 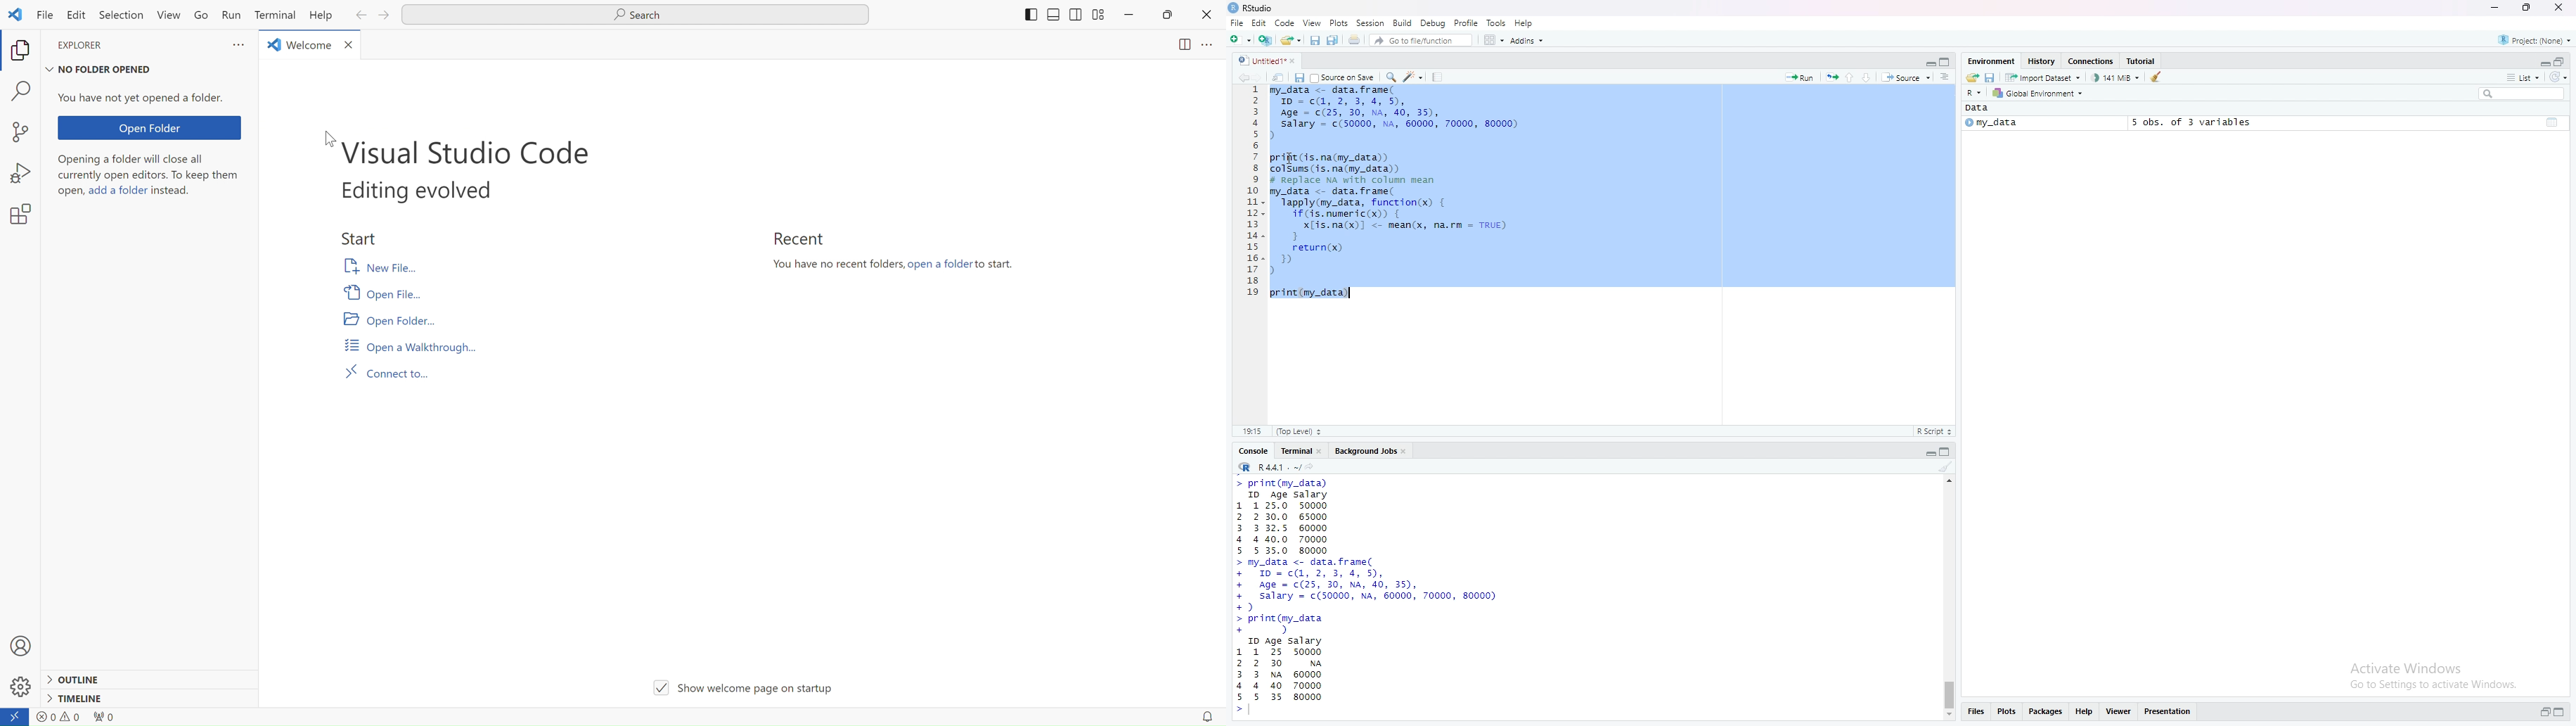 I want to click on open an existing file, so click(x=1291, y=40).